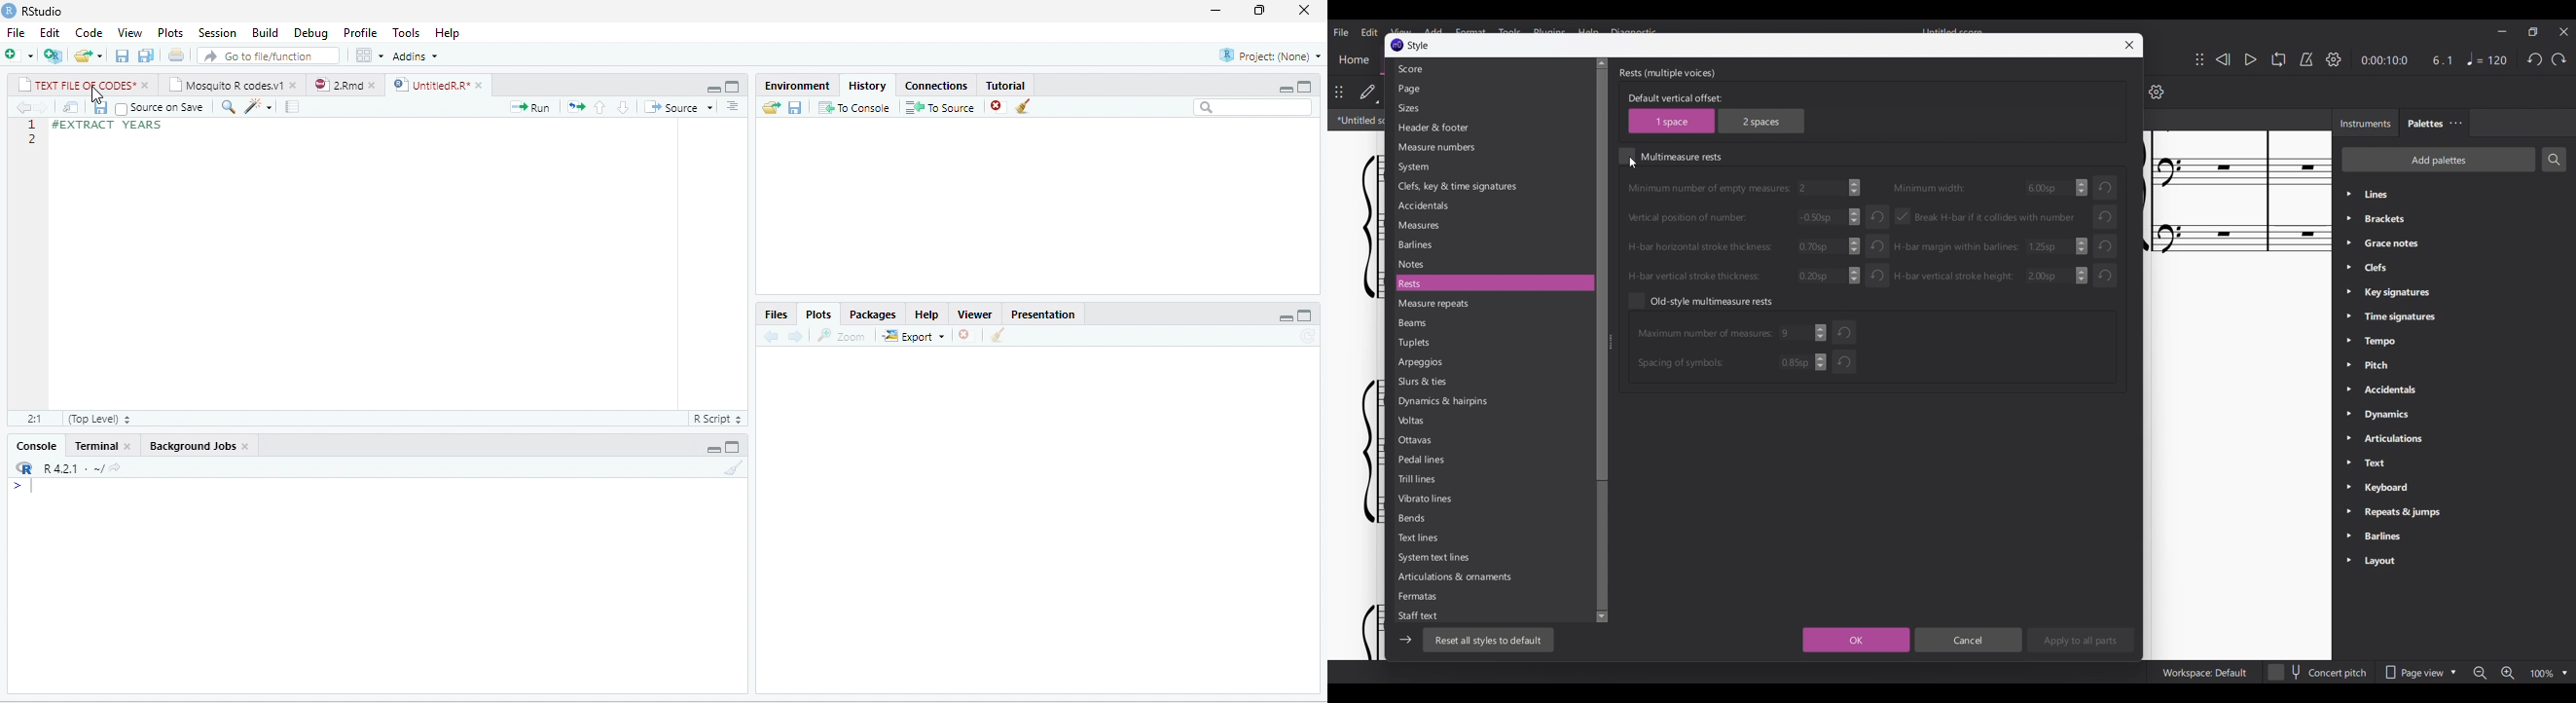 The height and width of the screenshot is (728, 2576). I want to click on save, so click(100, 107).